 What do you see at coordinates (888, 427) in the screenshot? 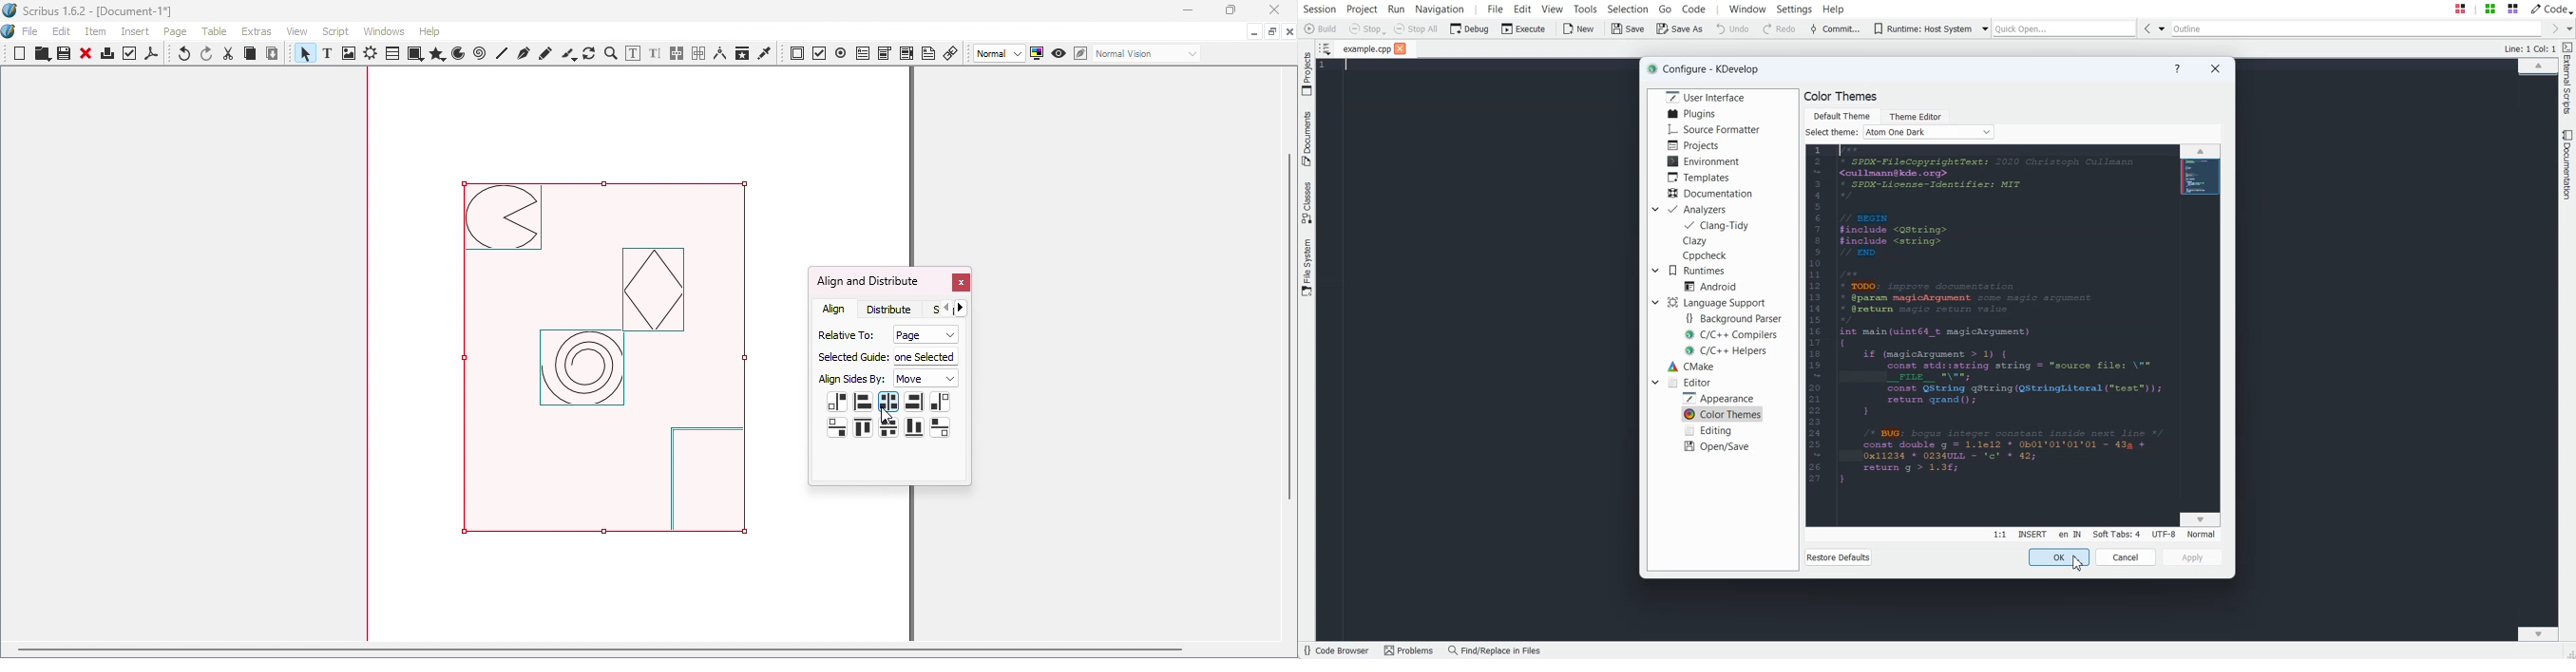
I see `center on horizontal axis` at bounding box center [888, 427].